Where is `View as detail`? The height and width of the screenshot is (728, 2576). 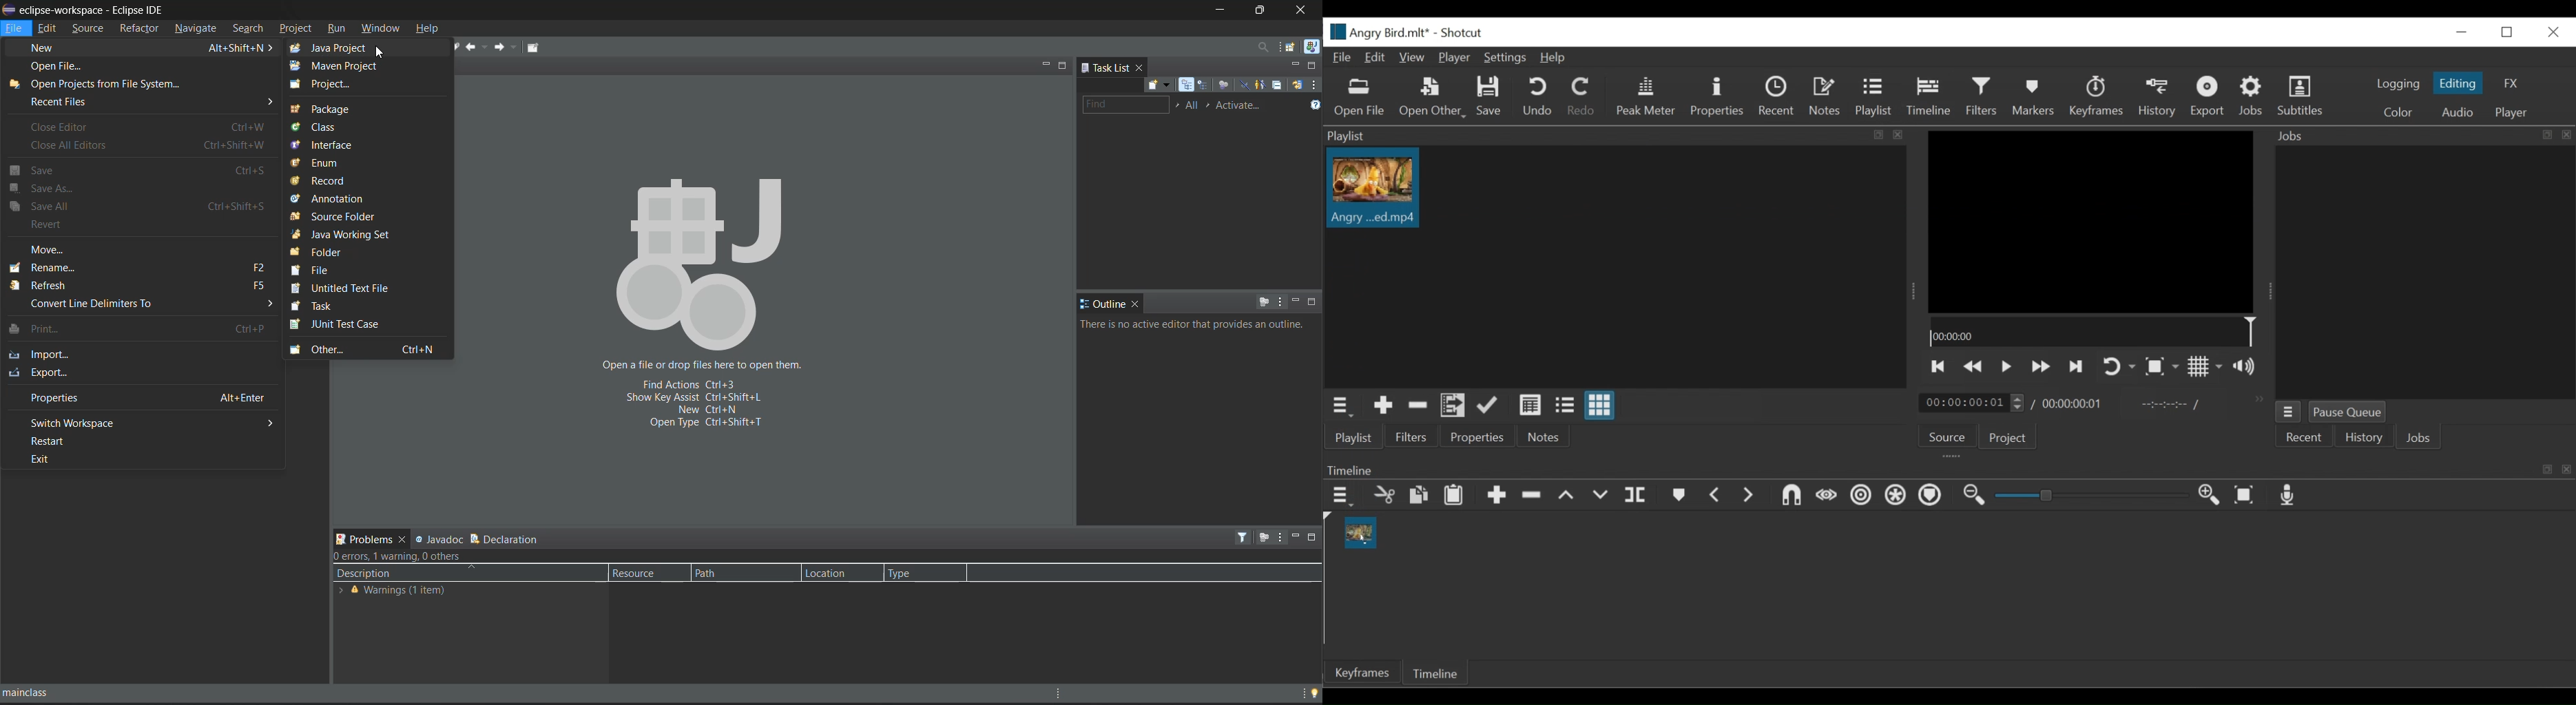
View as detail is located at coordinates (1531, 406).